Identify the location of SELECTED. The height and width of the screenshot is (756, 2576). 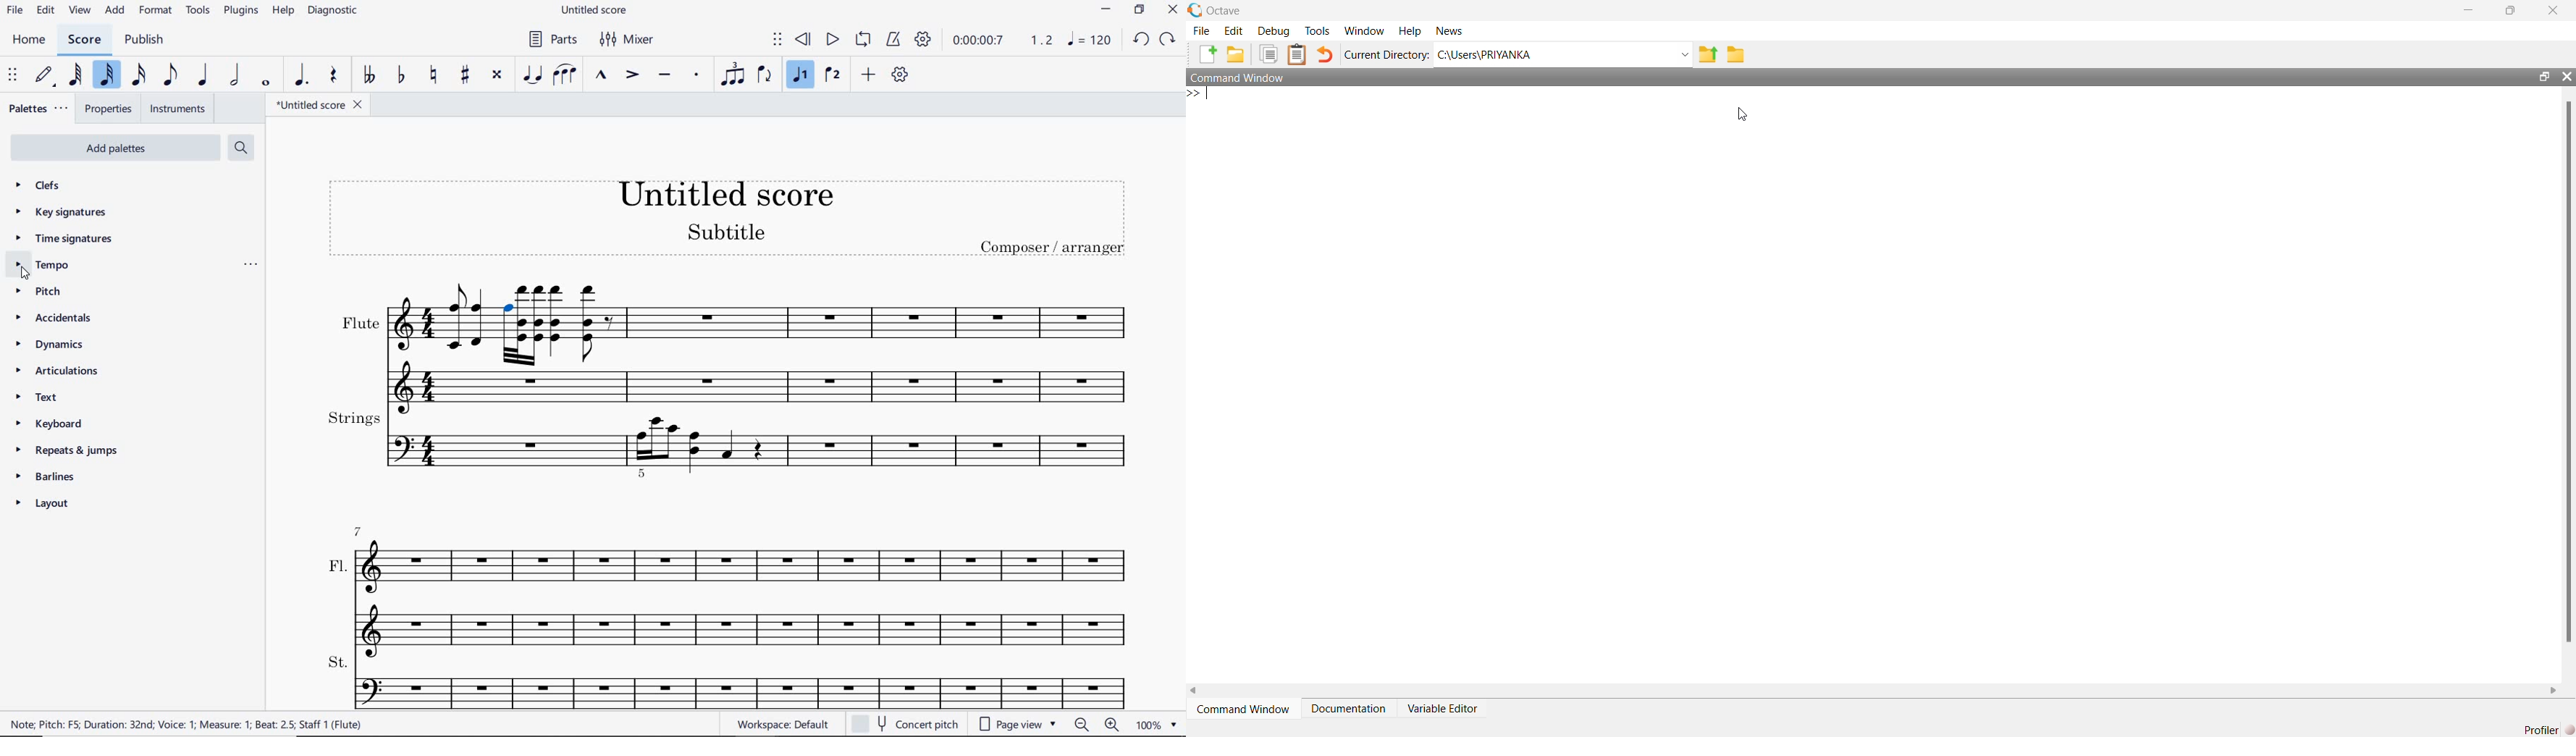
(508, 304).